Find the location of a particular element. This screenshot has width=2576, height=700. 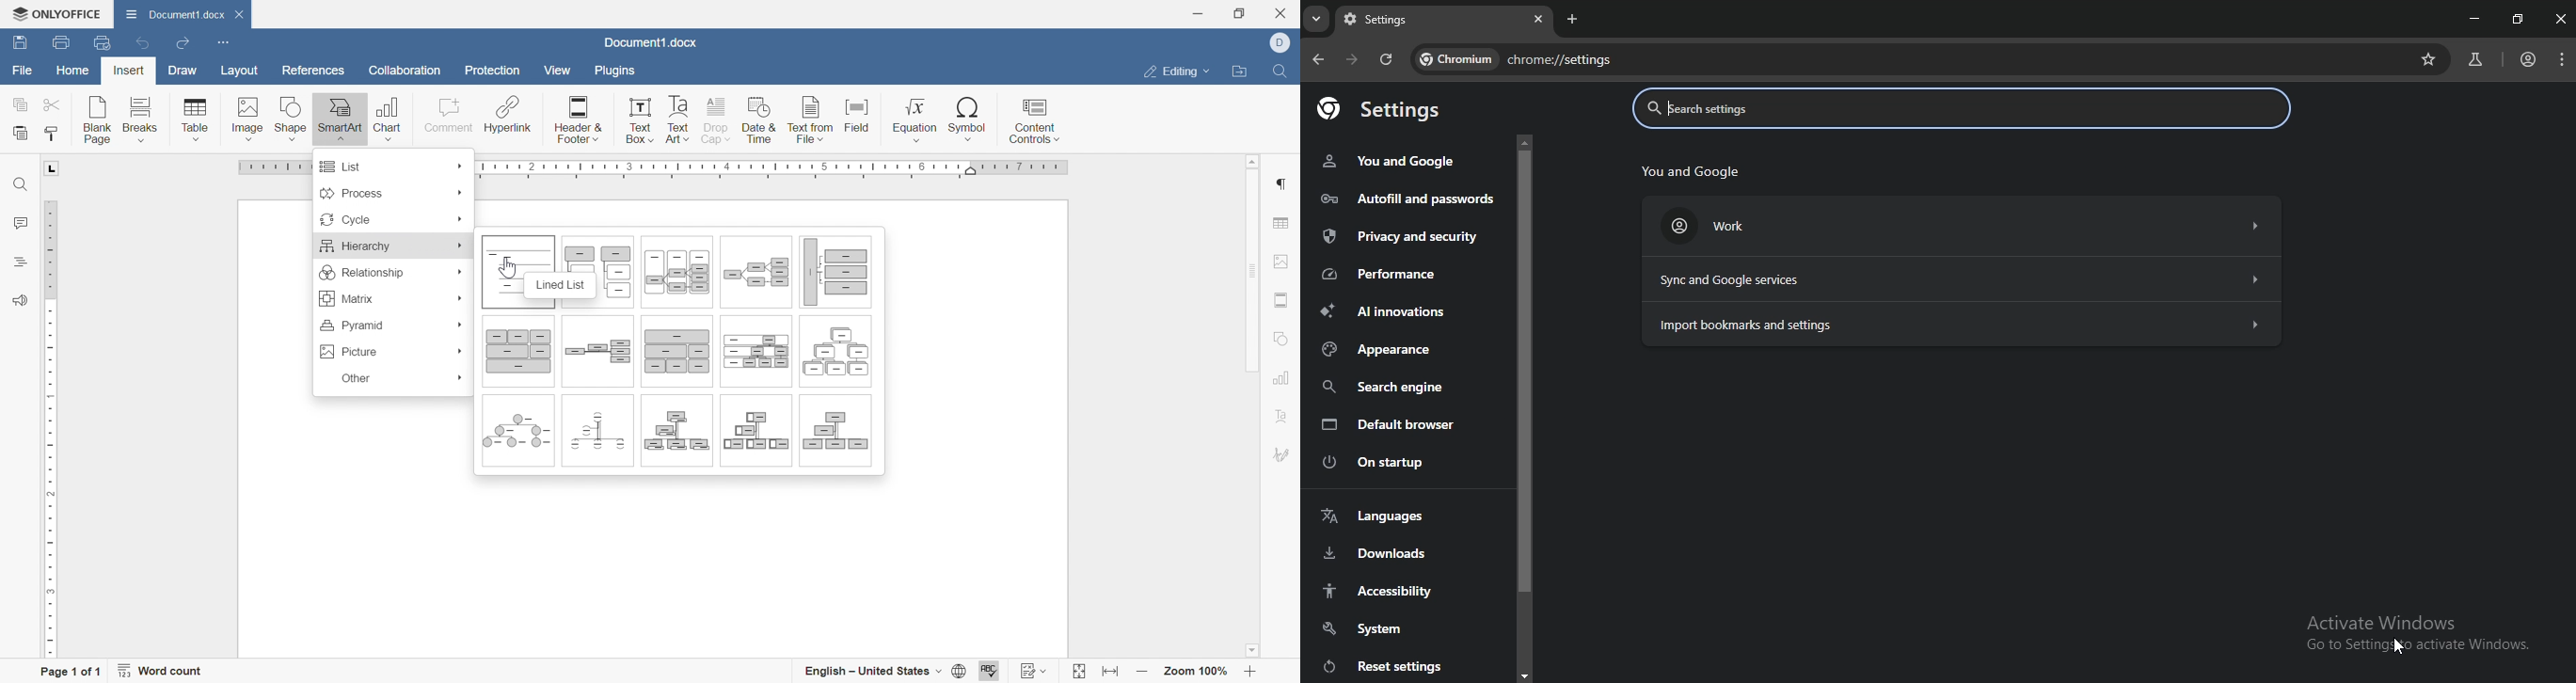

On startup is located at coordinates (1379, 464).